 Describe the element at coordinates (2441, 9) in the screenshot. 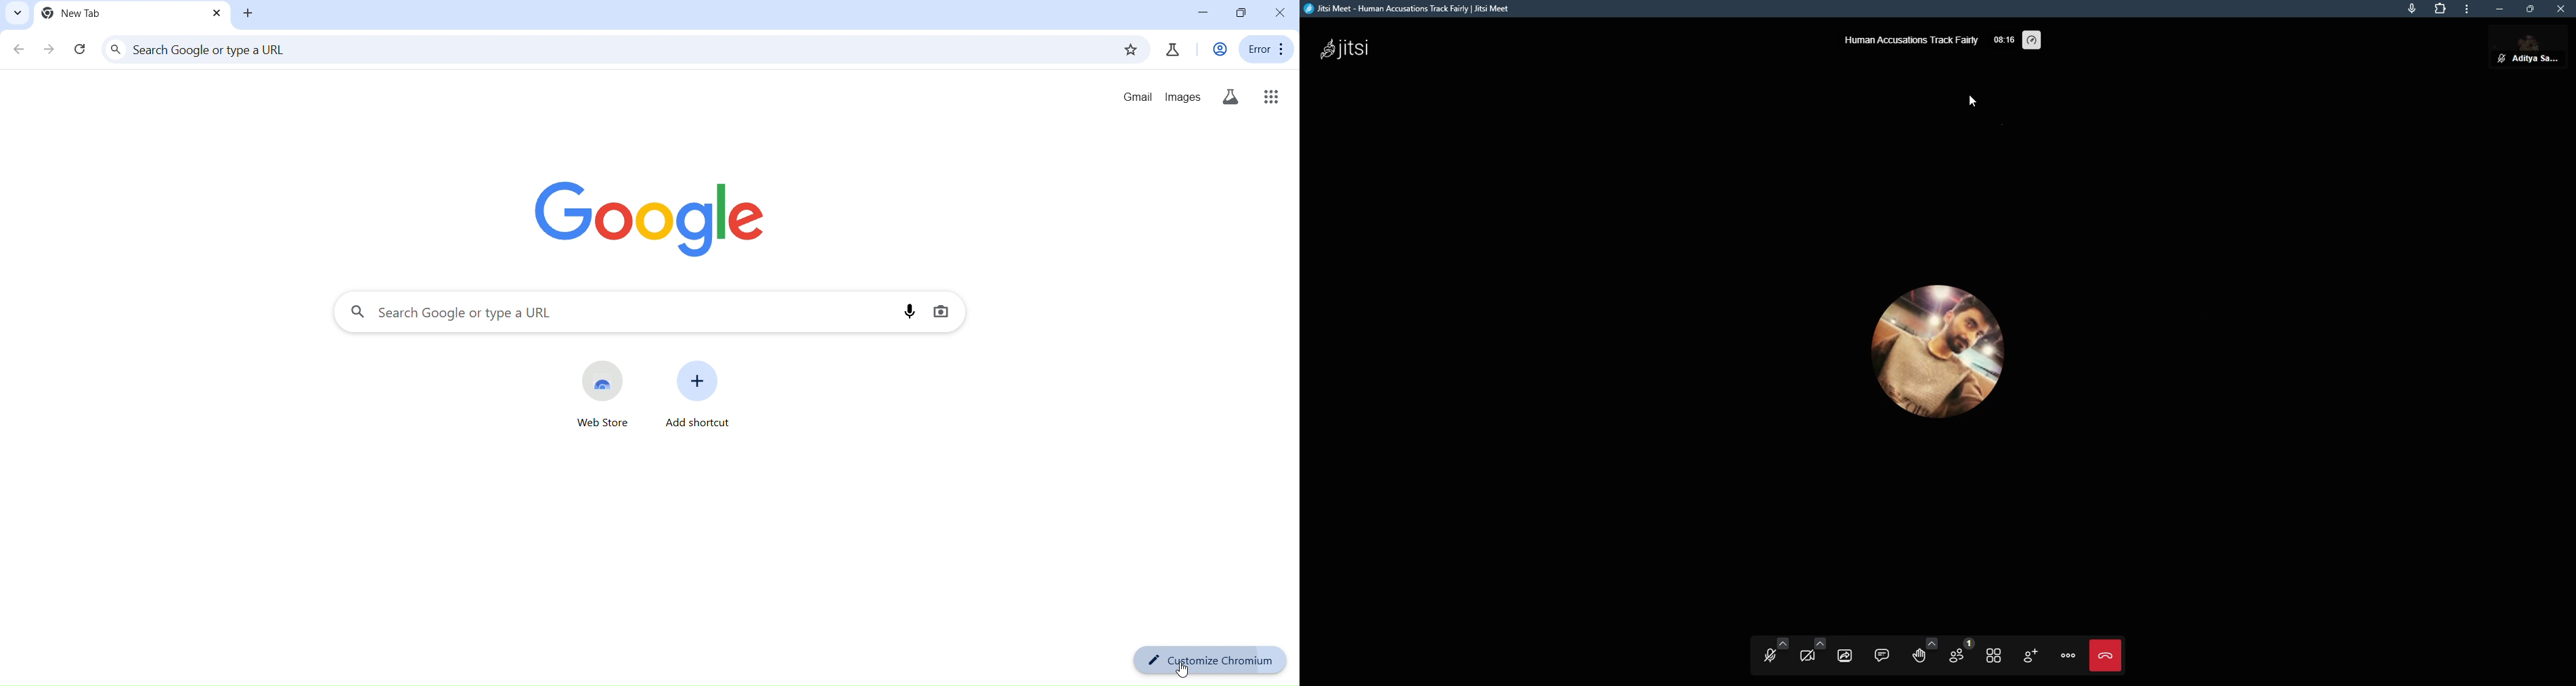

I see `extensions` at that location.